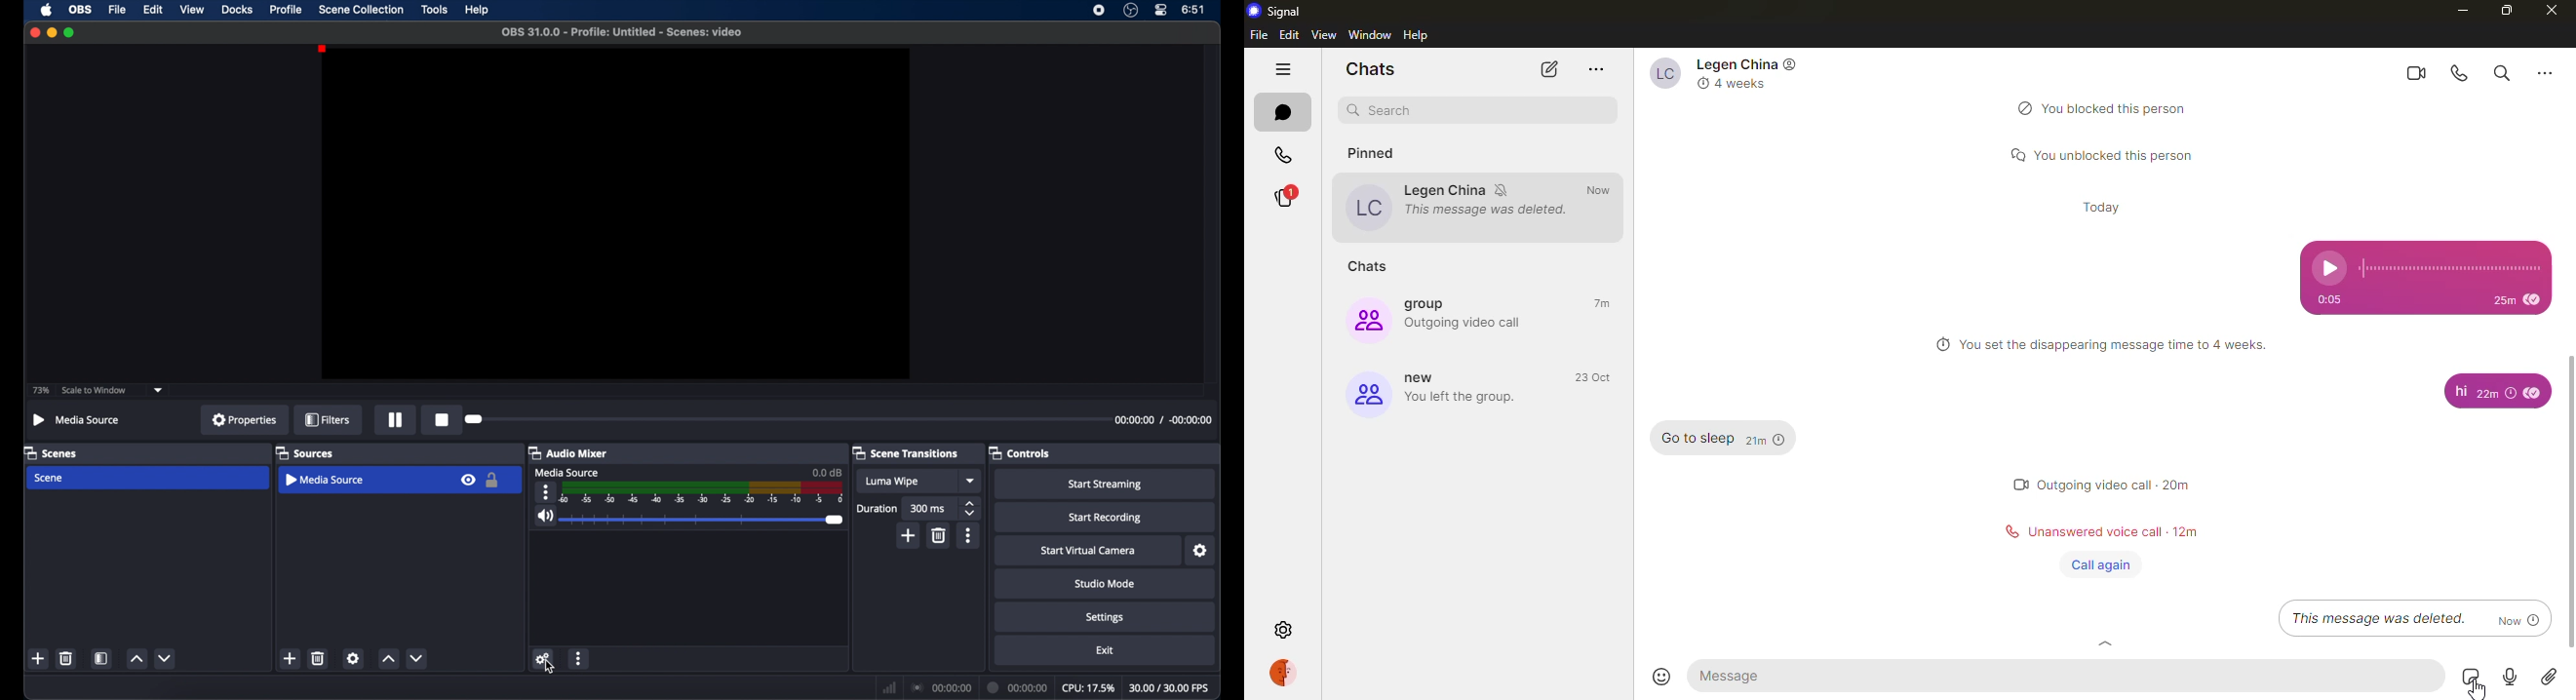 This screenshot has width=2576, height=700. I want to click on maximize, so click(2503, 12).